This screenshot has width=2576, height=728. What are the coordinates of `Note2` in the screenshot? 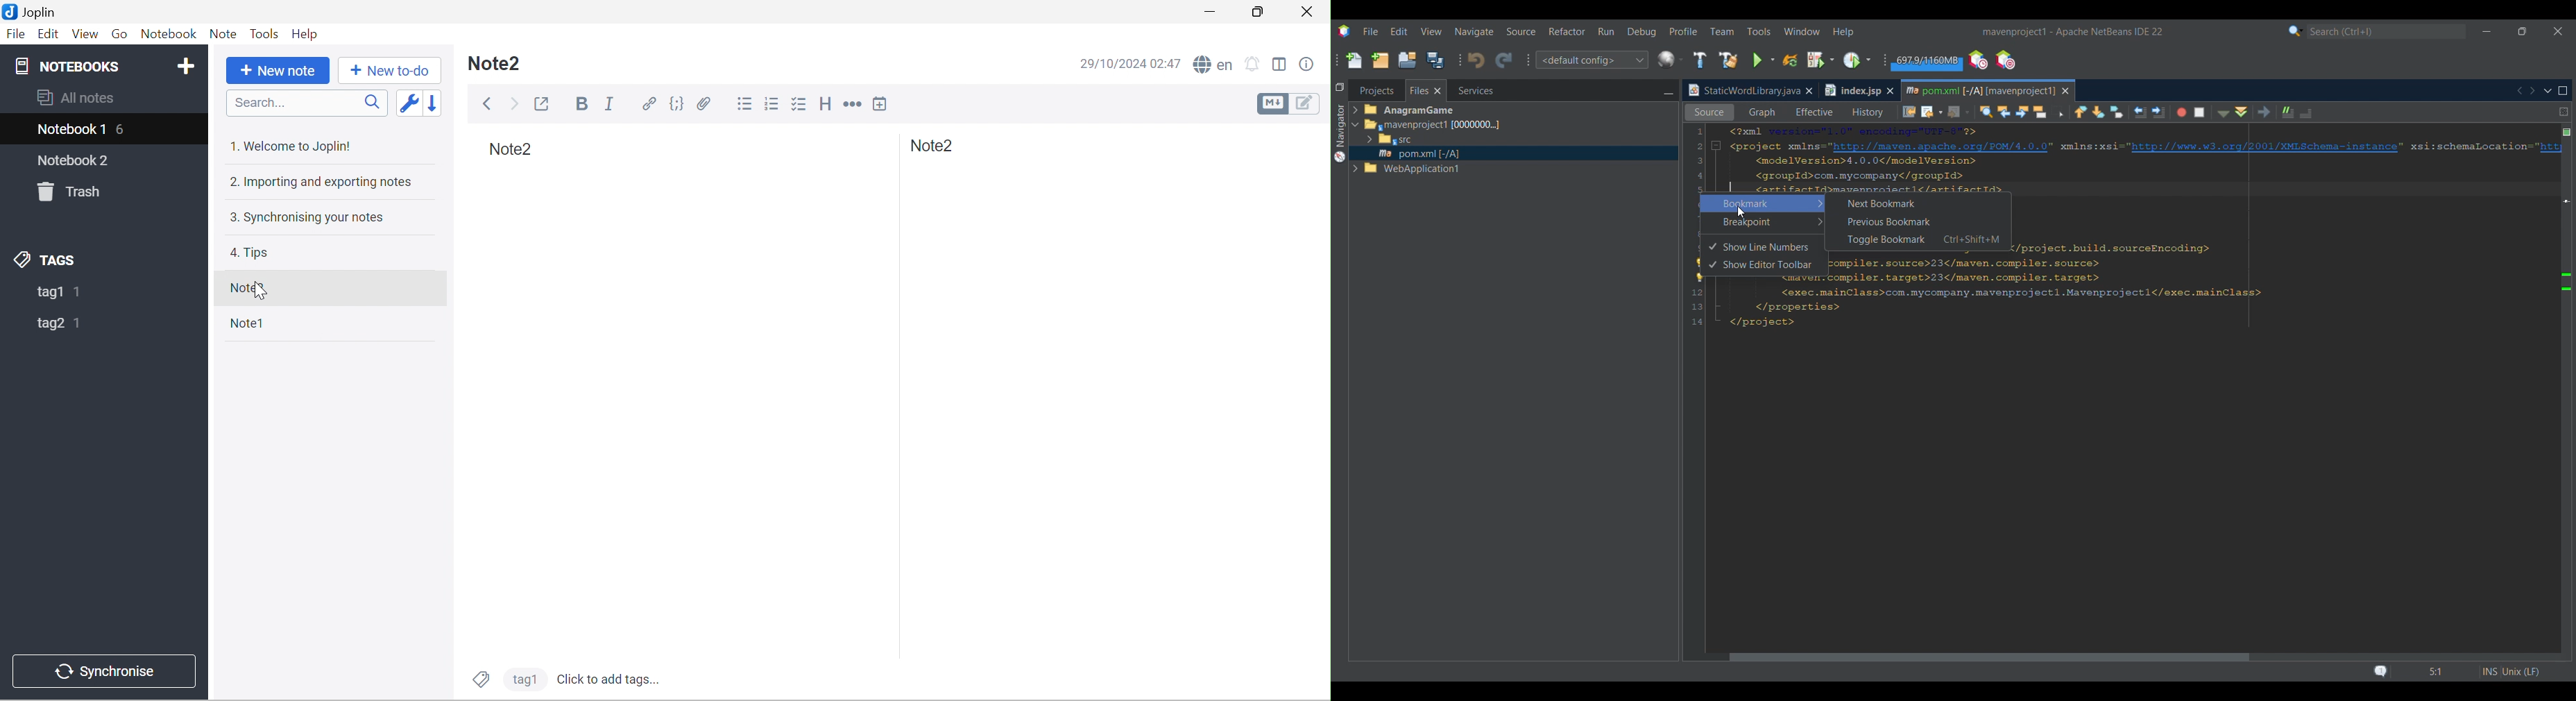 It's located at (932, 148).